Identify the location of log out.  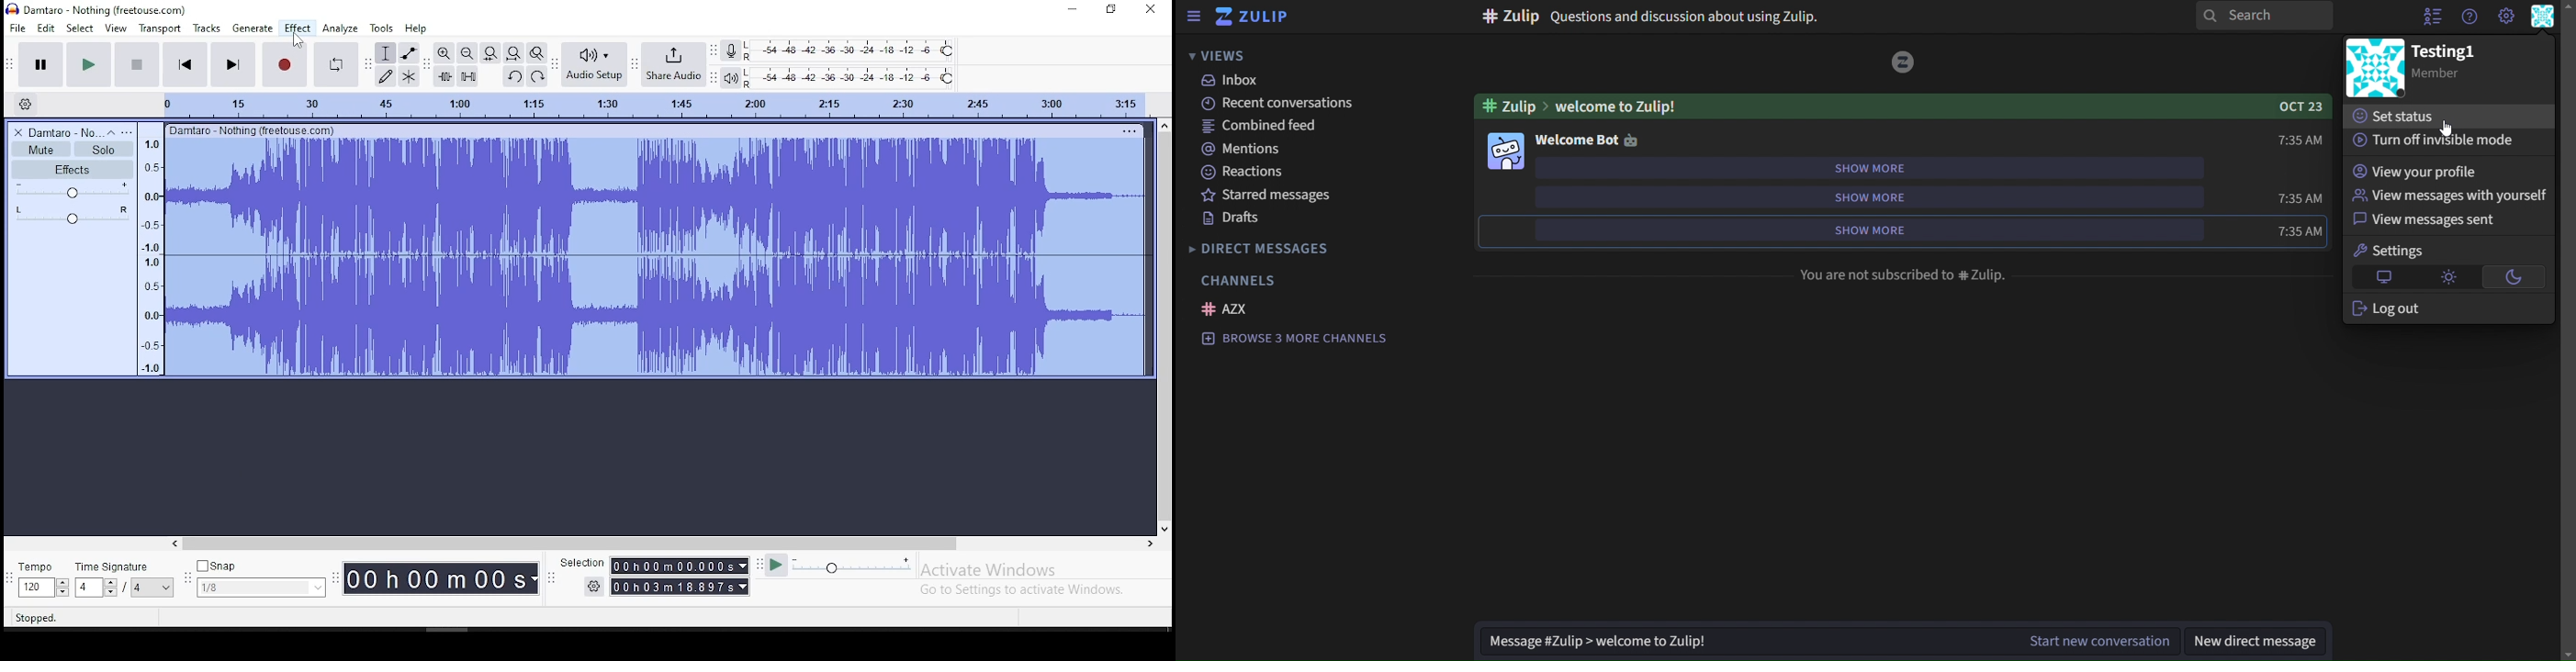
(2392, 309).